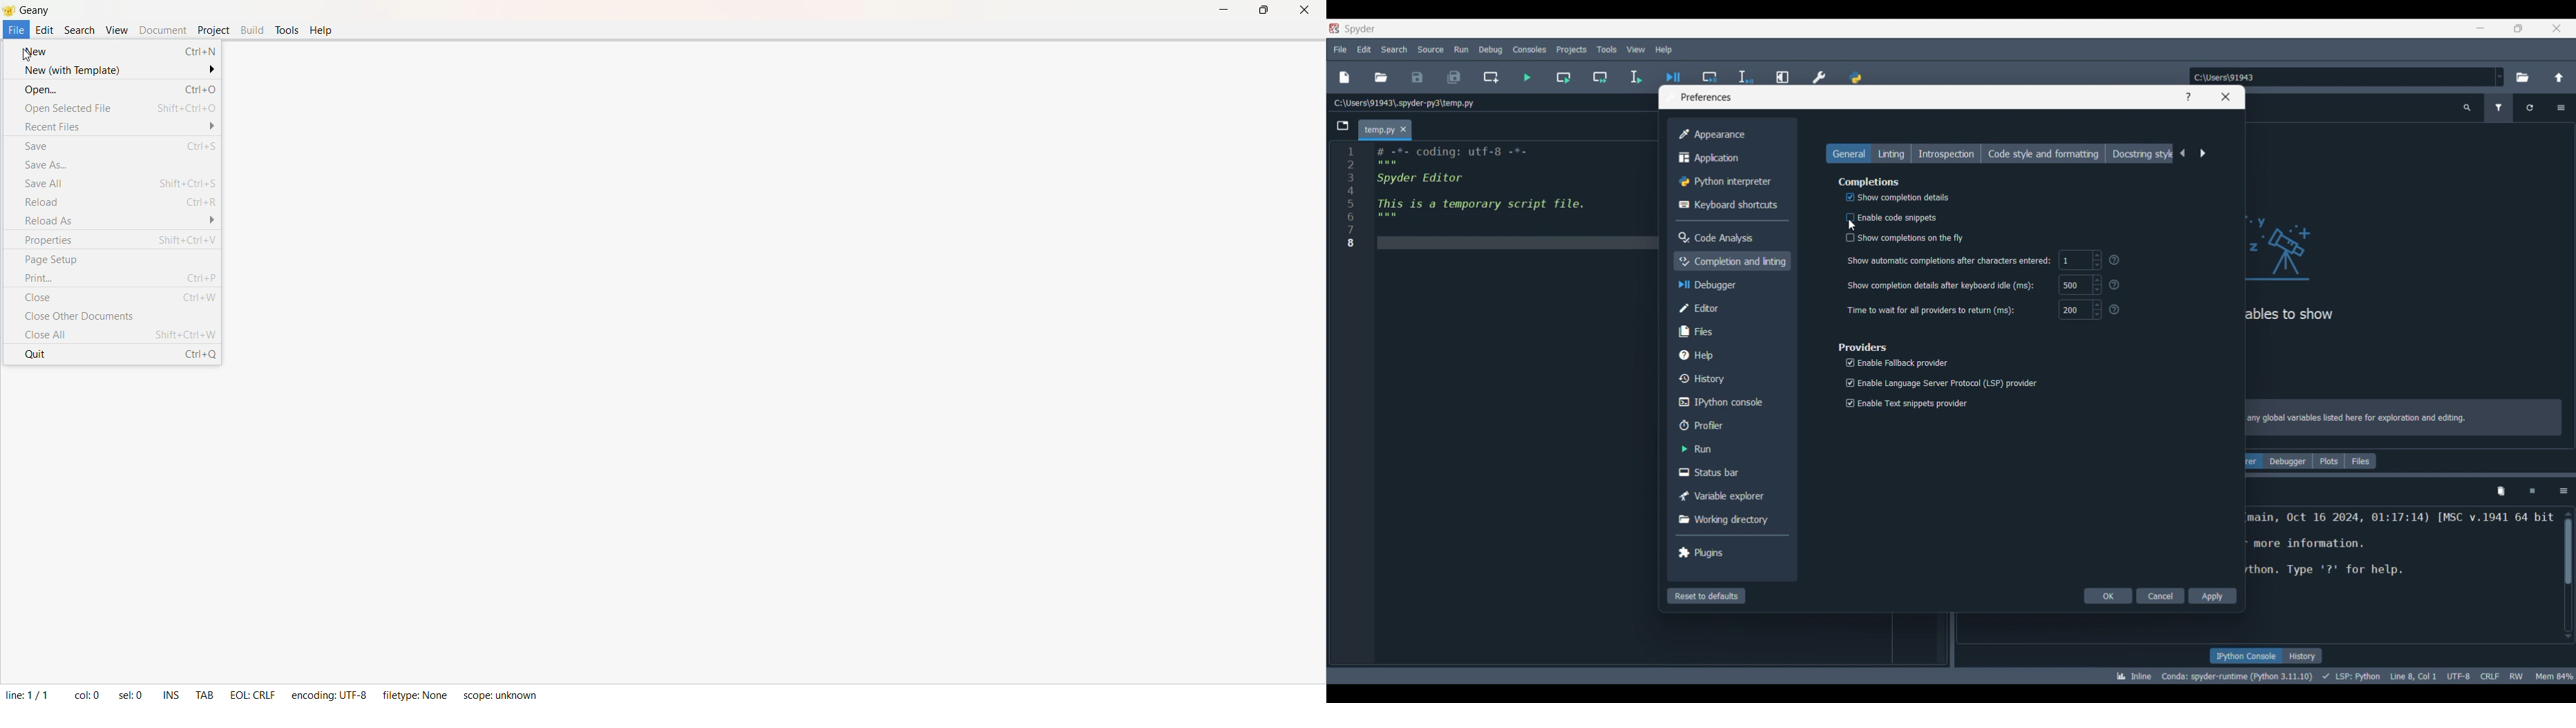 This screenshot has width=2576, height=728. What do you see at coordinates (1490, 77) in the screenshot?
I see `Create new cell at current line` at bounding box center [1490, 77].